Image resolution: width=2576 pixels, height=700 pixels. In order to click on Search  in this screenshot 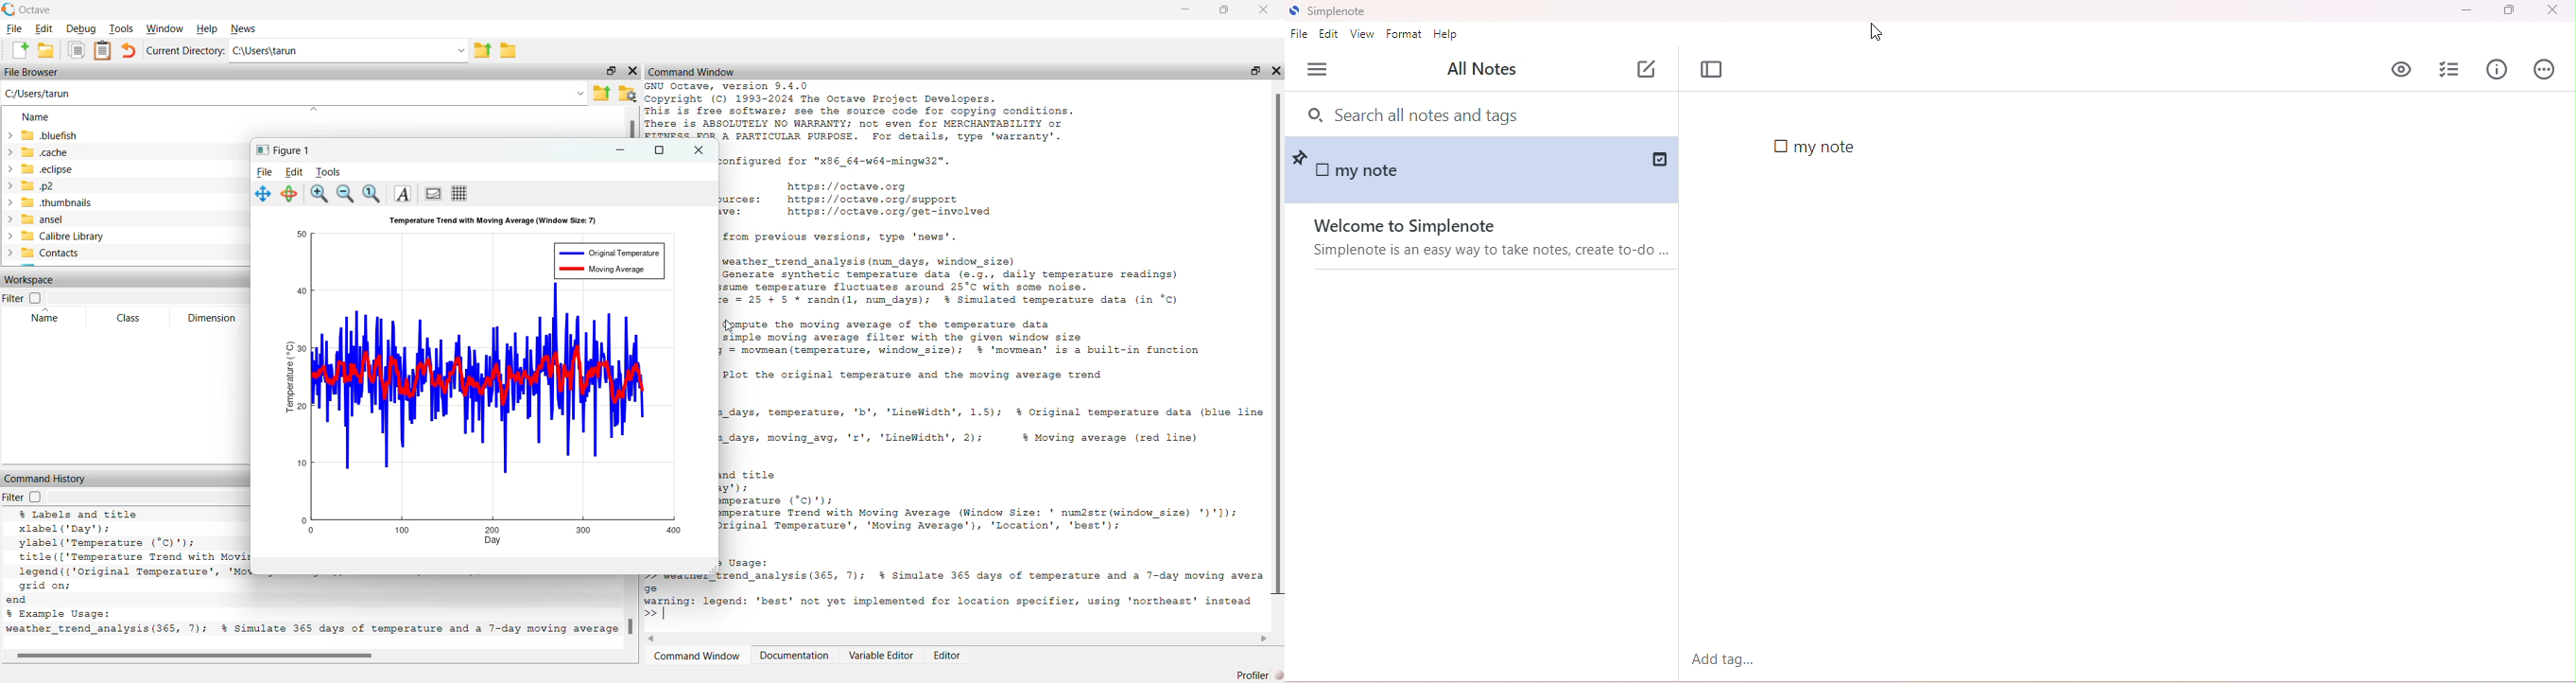, I will do `click(373, 195)`.